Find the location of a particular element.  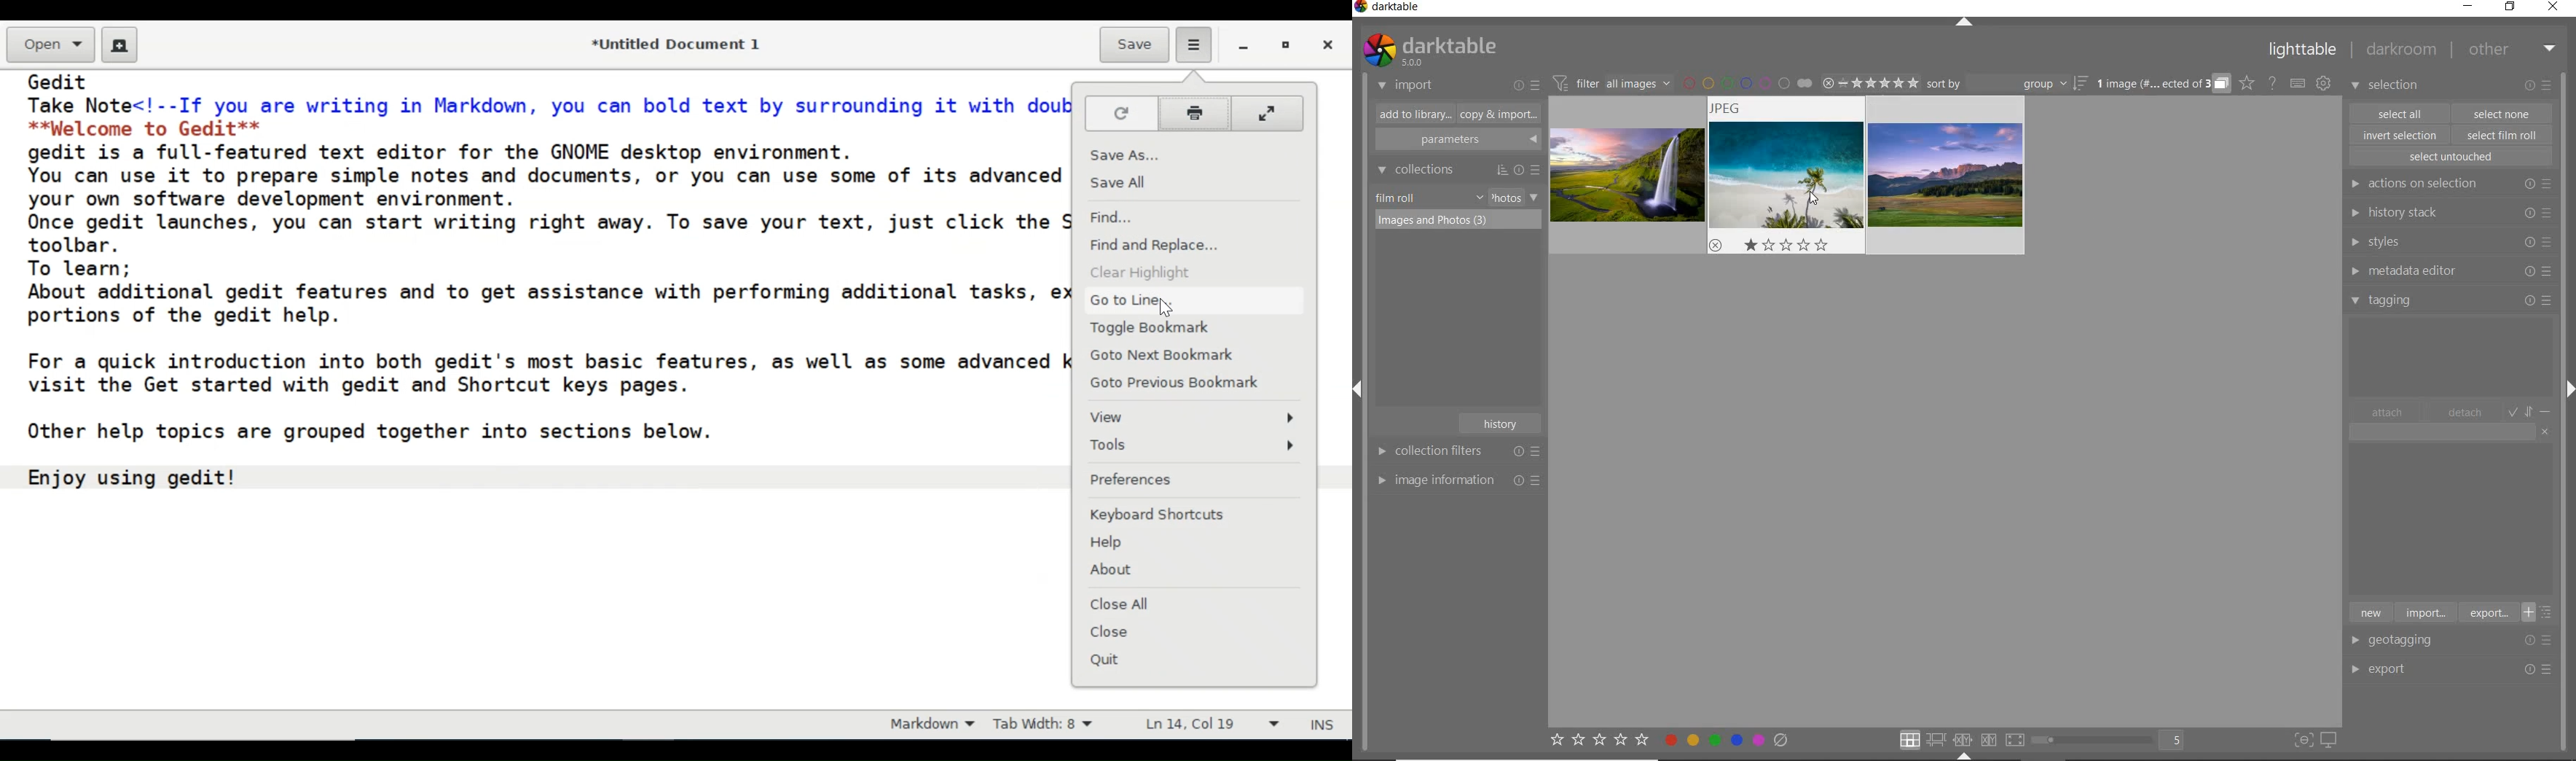

system logo is located at coordinates (1429, 50).